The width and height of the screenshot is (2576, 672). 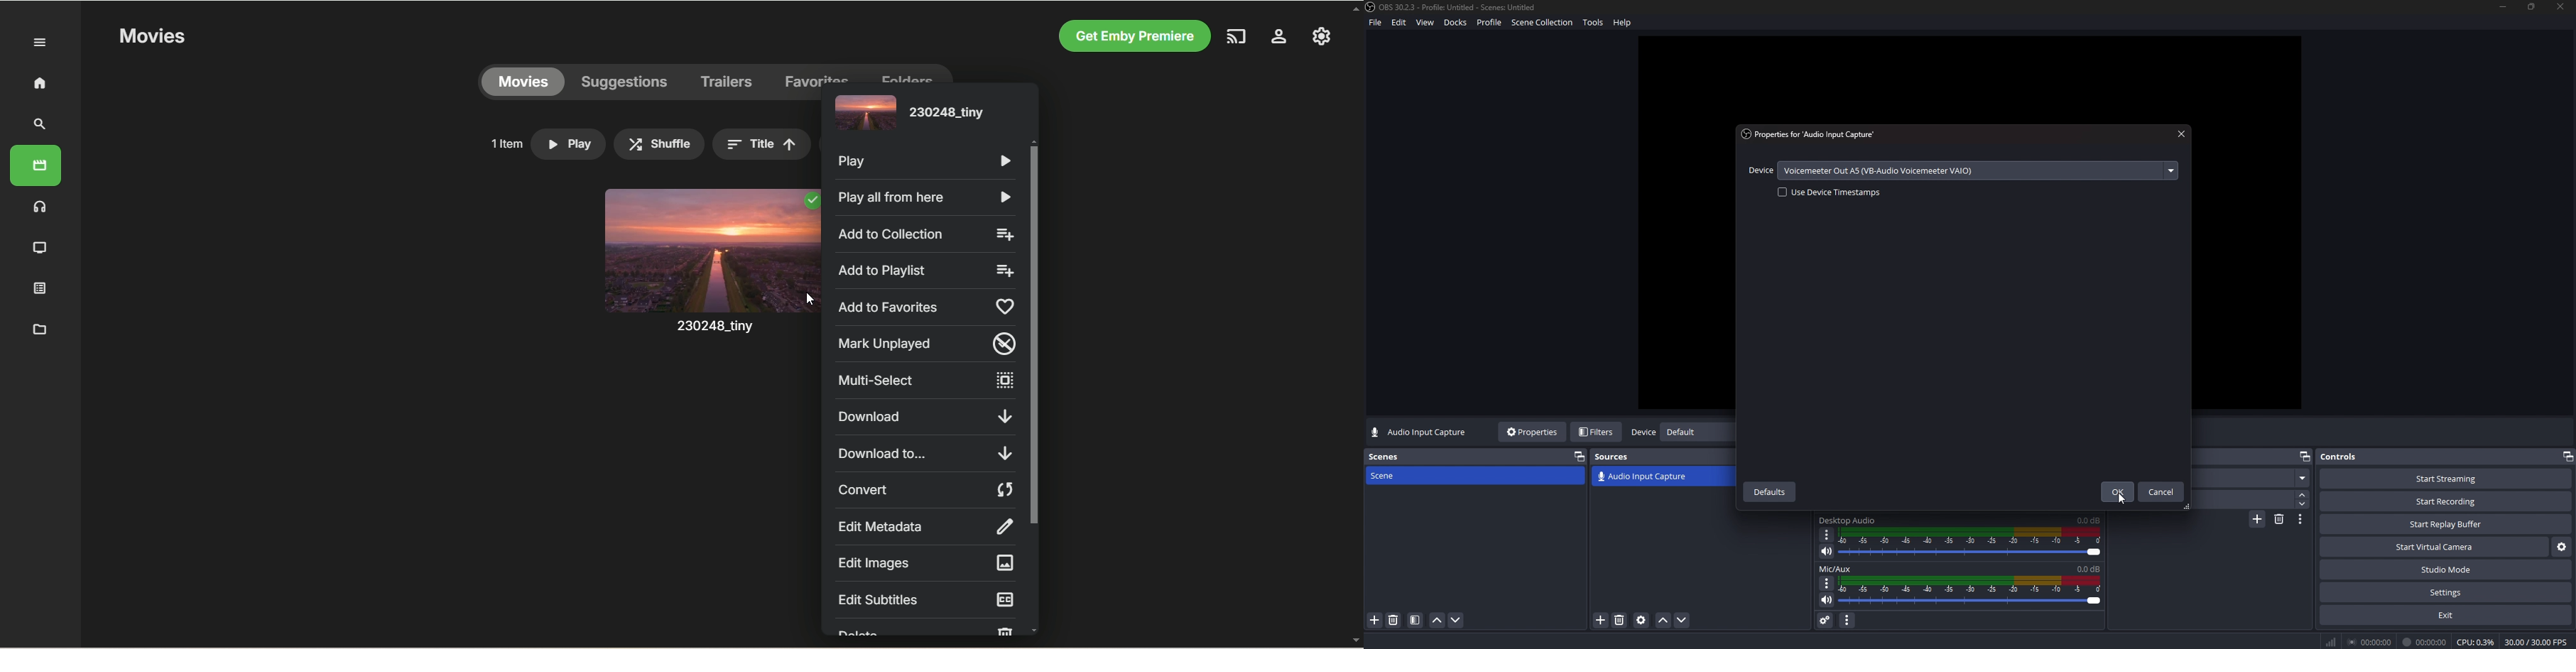 I want to click on move scene down, so click(x=1457, y=620).